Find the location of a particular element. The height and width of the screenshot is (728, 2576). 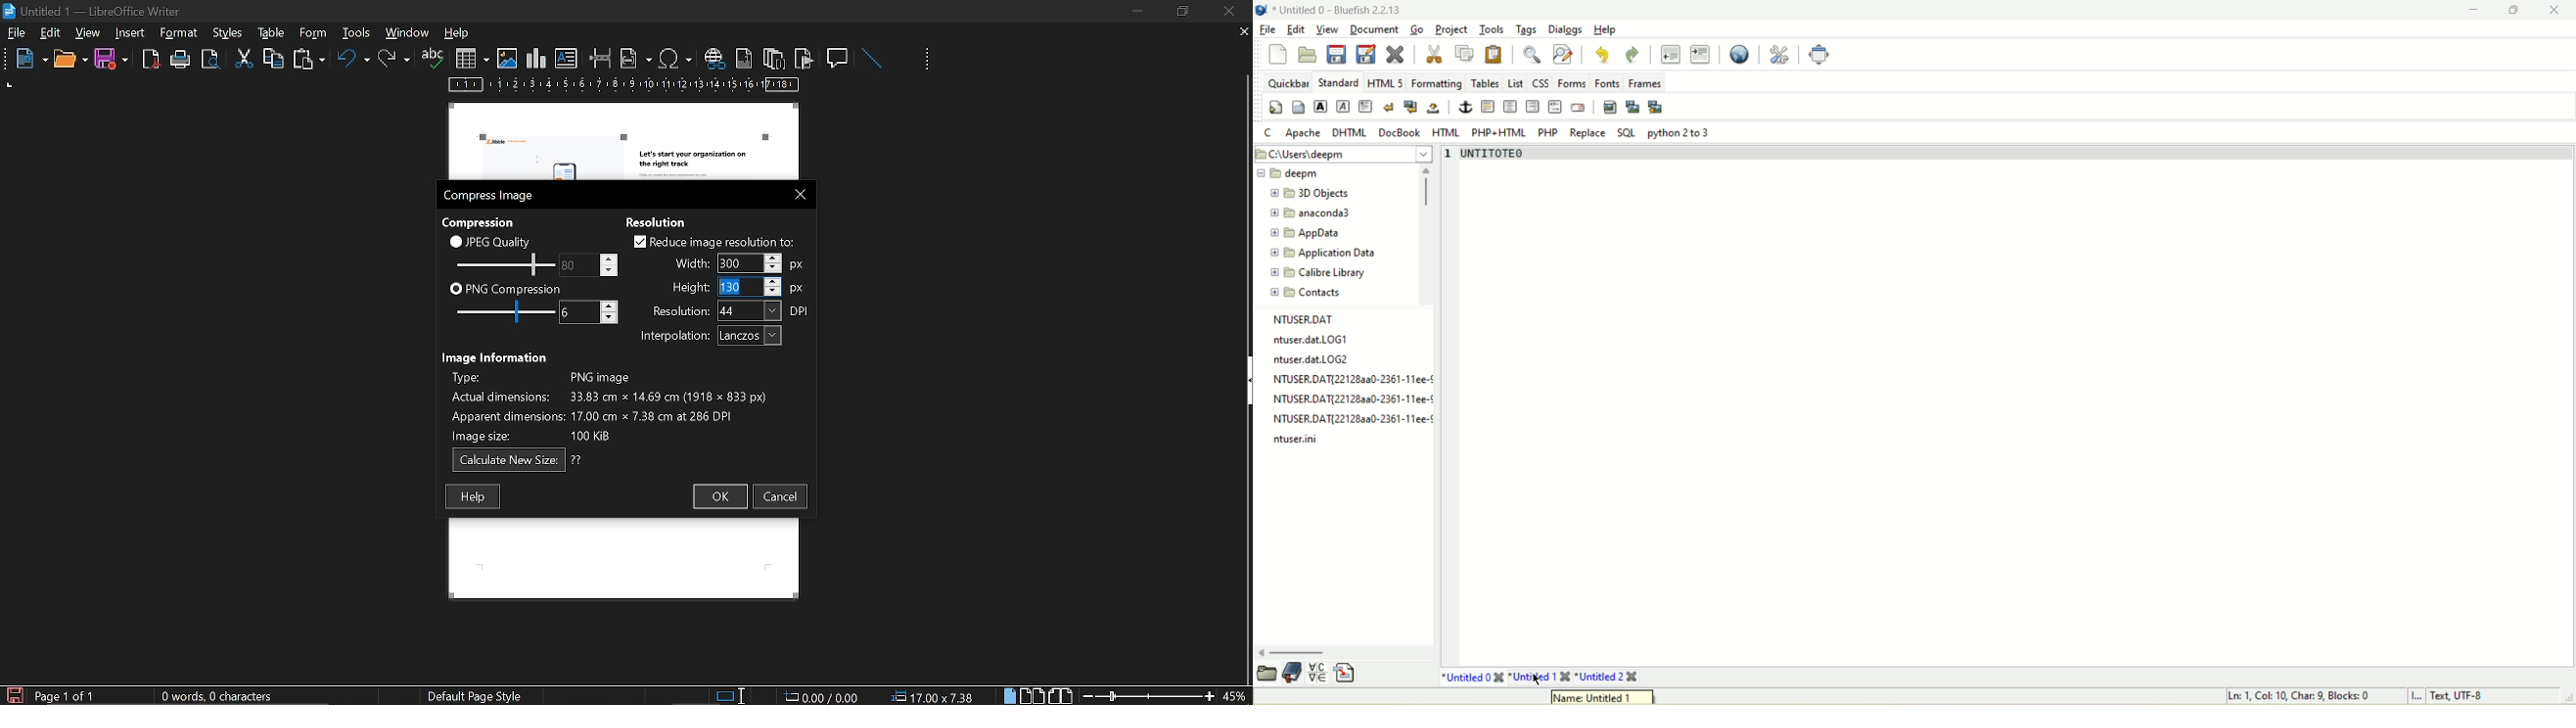

open is located at coordinates (69, 60).